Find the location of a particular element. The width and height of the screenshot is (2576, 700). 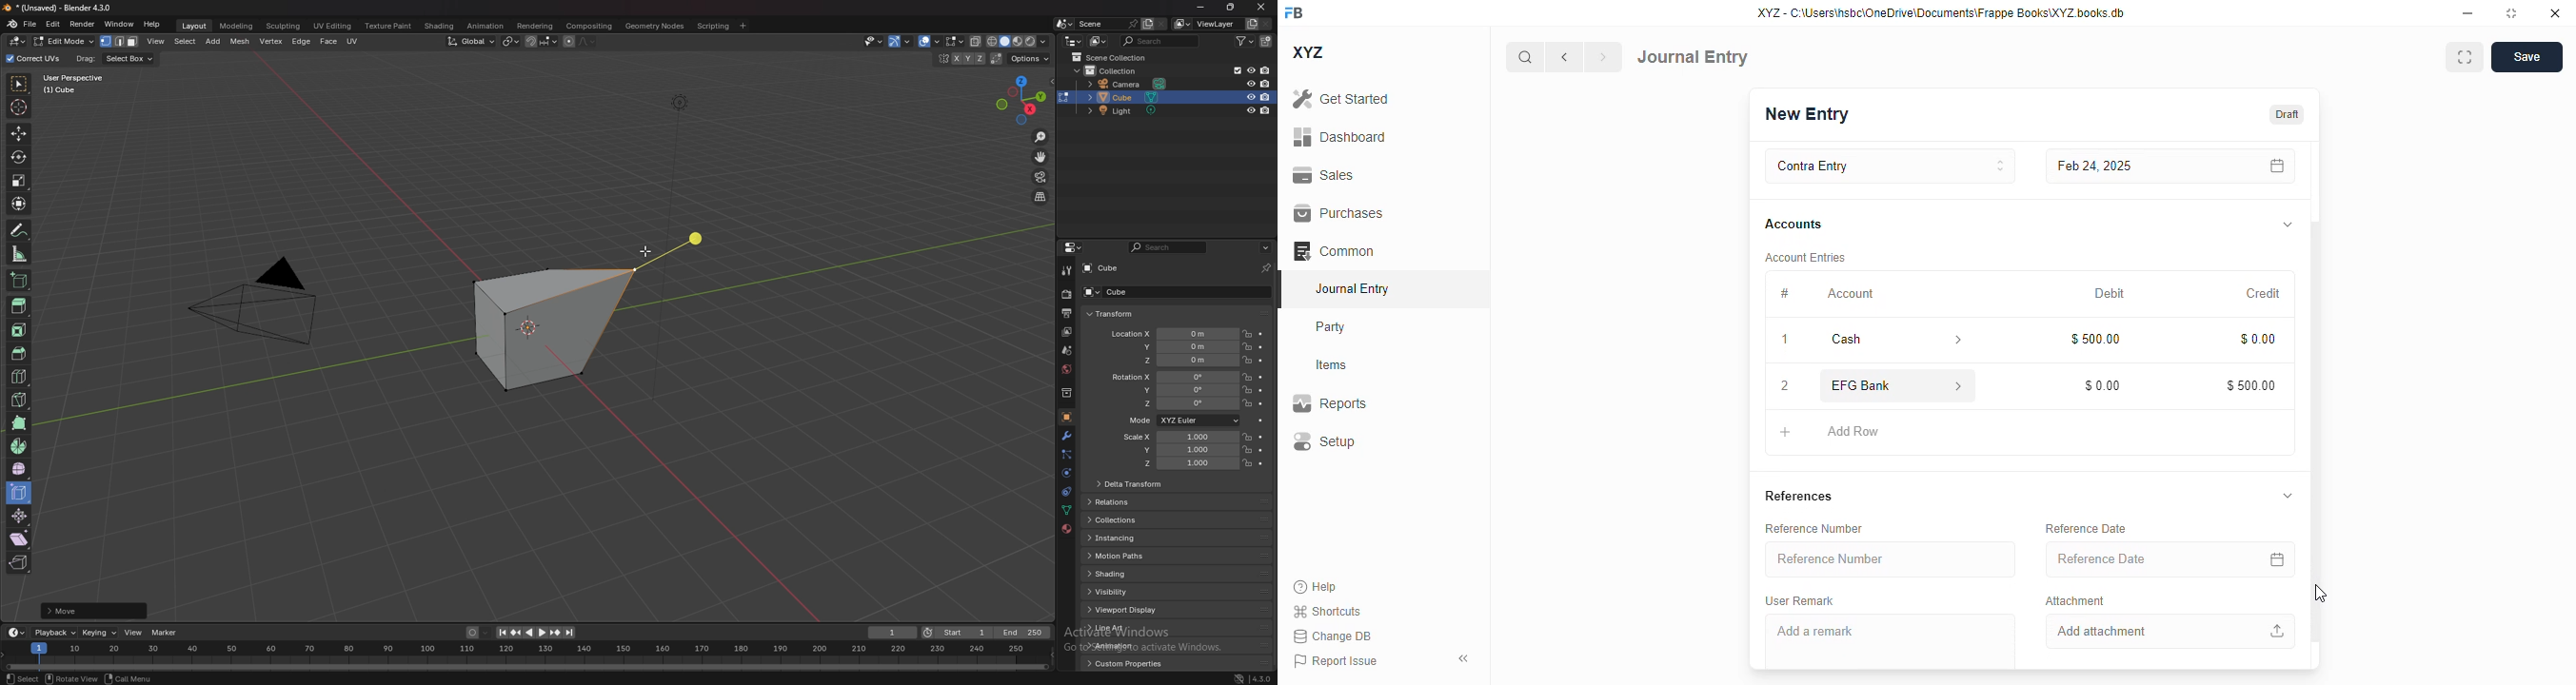

location x is located at coordinates (1171, 334).